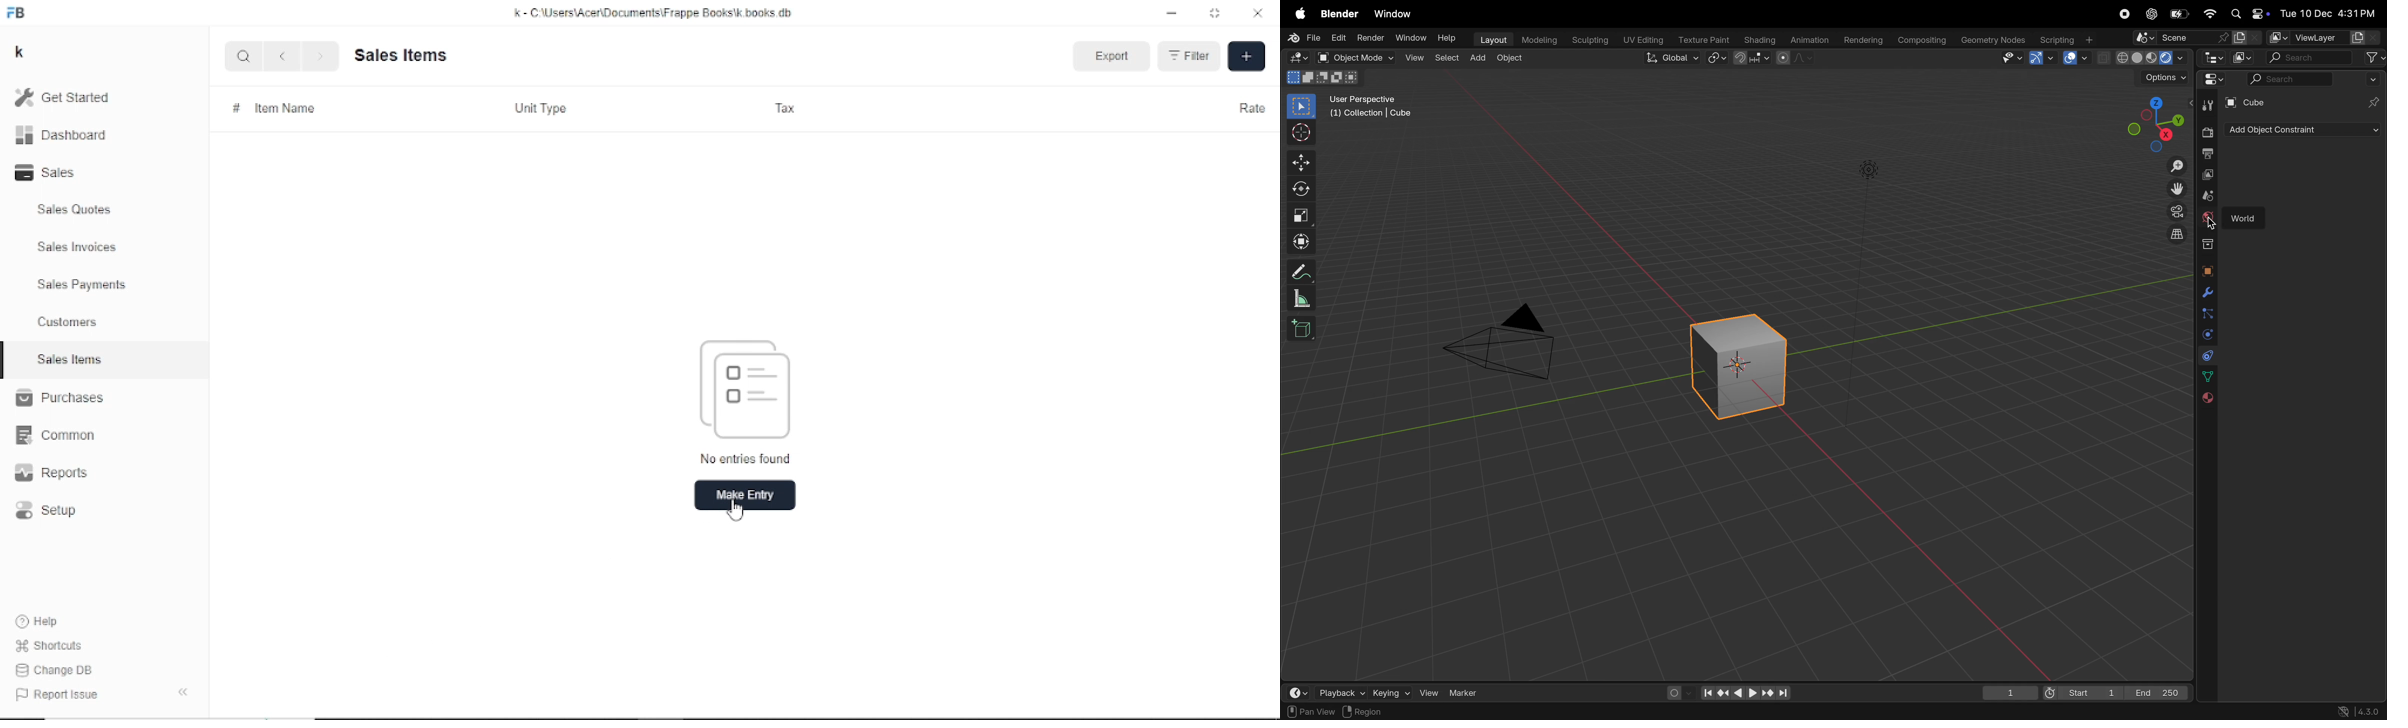  I want to click on scale, so click(1304, 298).